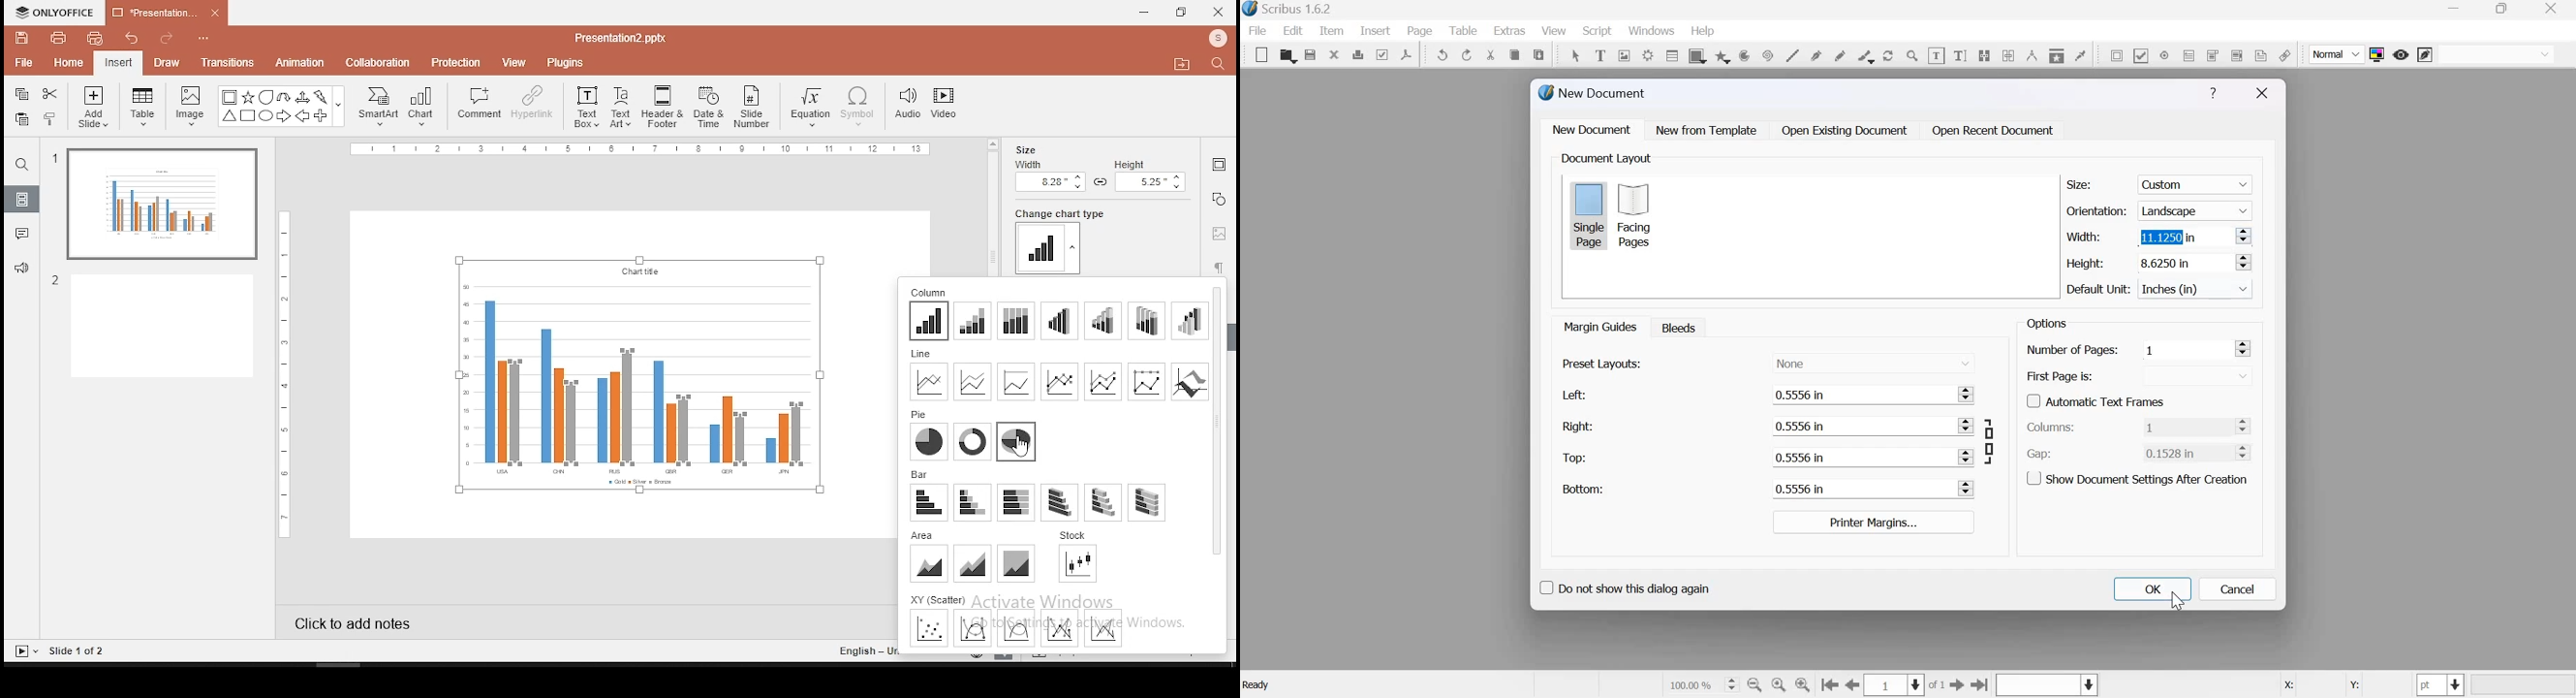 This screenshot has height=700, width=2576. I want to click on quick print, so click(97, 38).